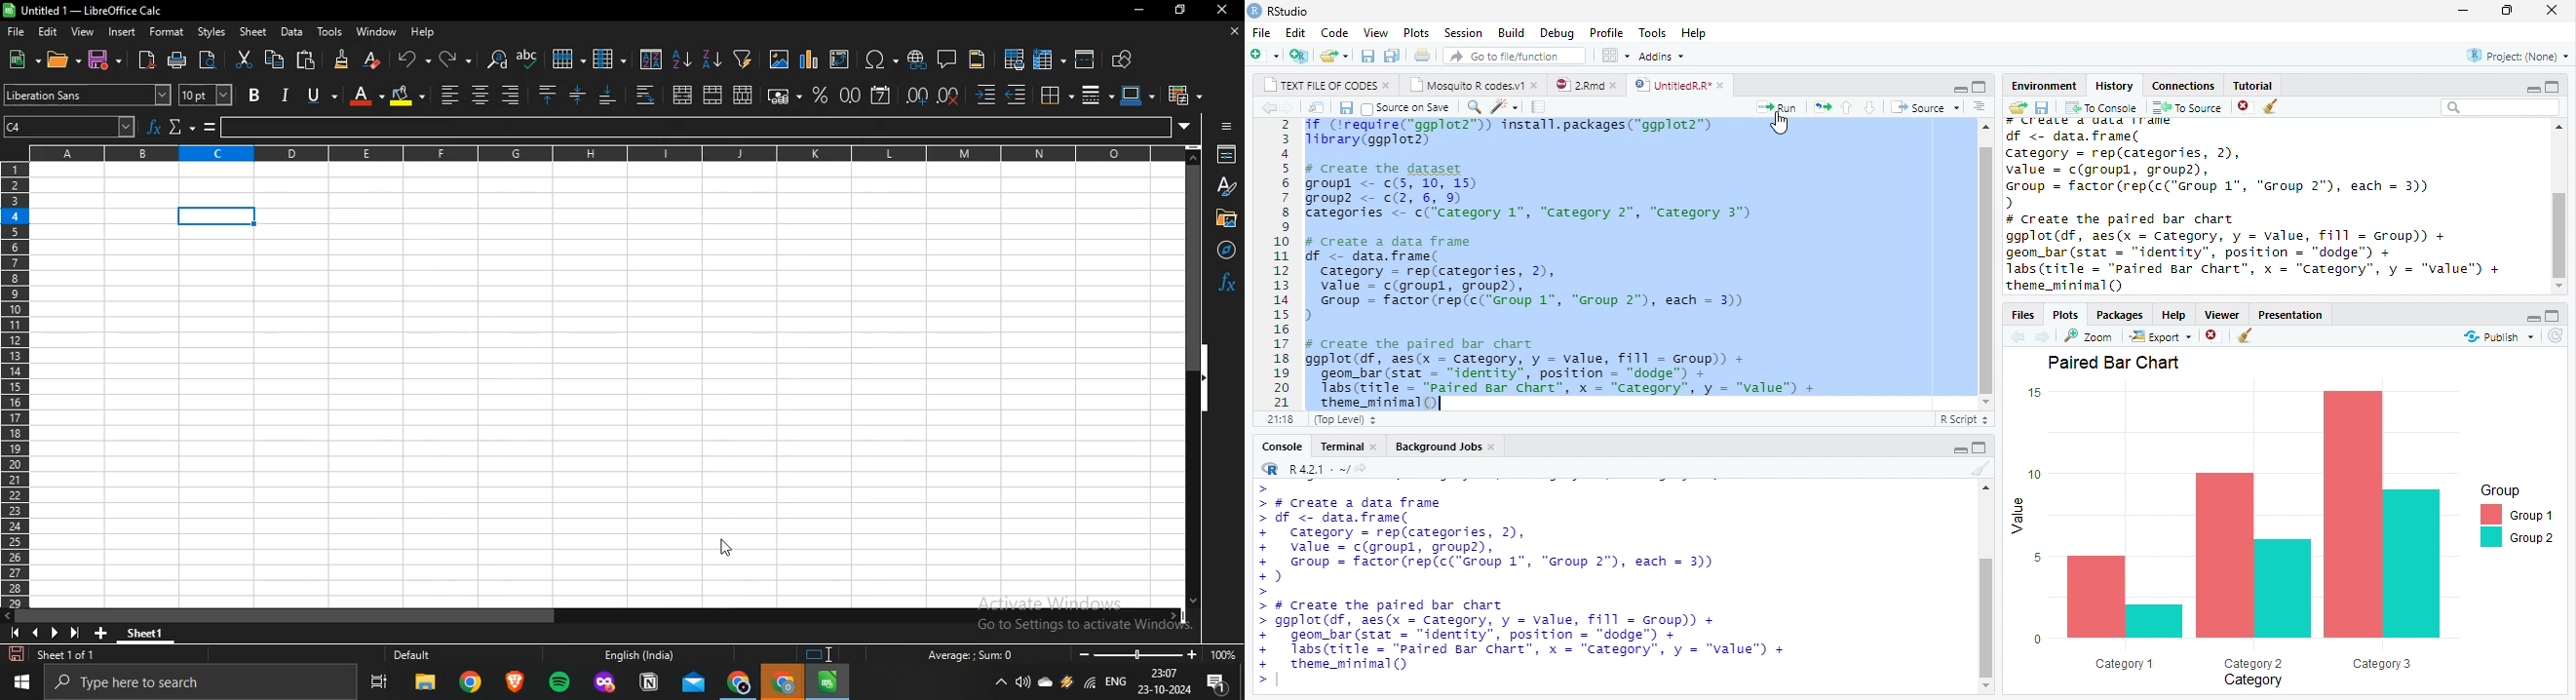  What do you see at coordinates (1986, 127) in the screenshot?
I see `scroll up` at bounding box center [1986, 127].